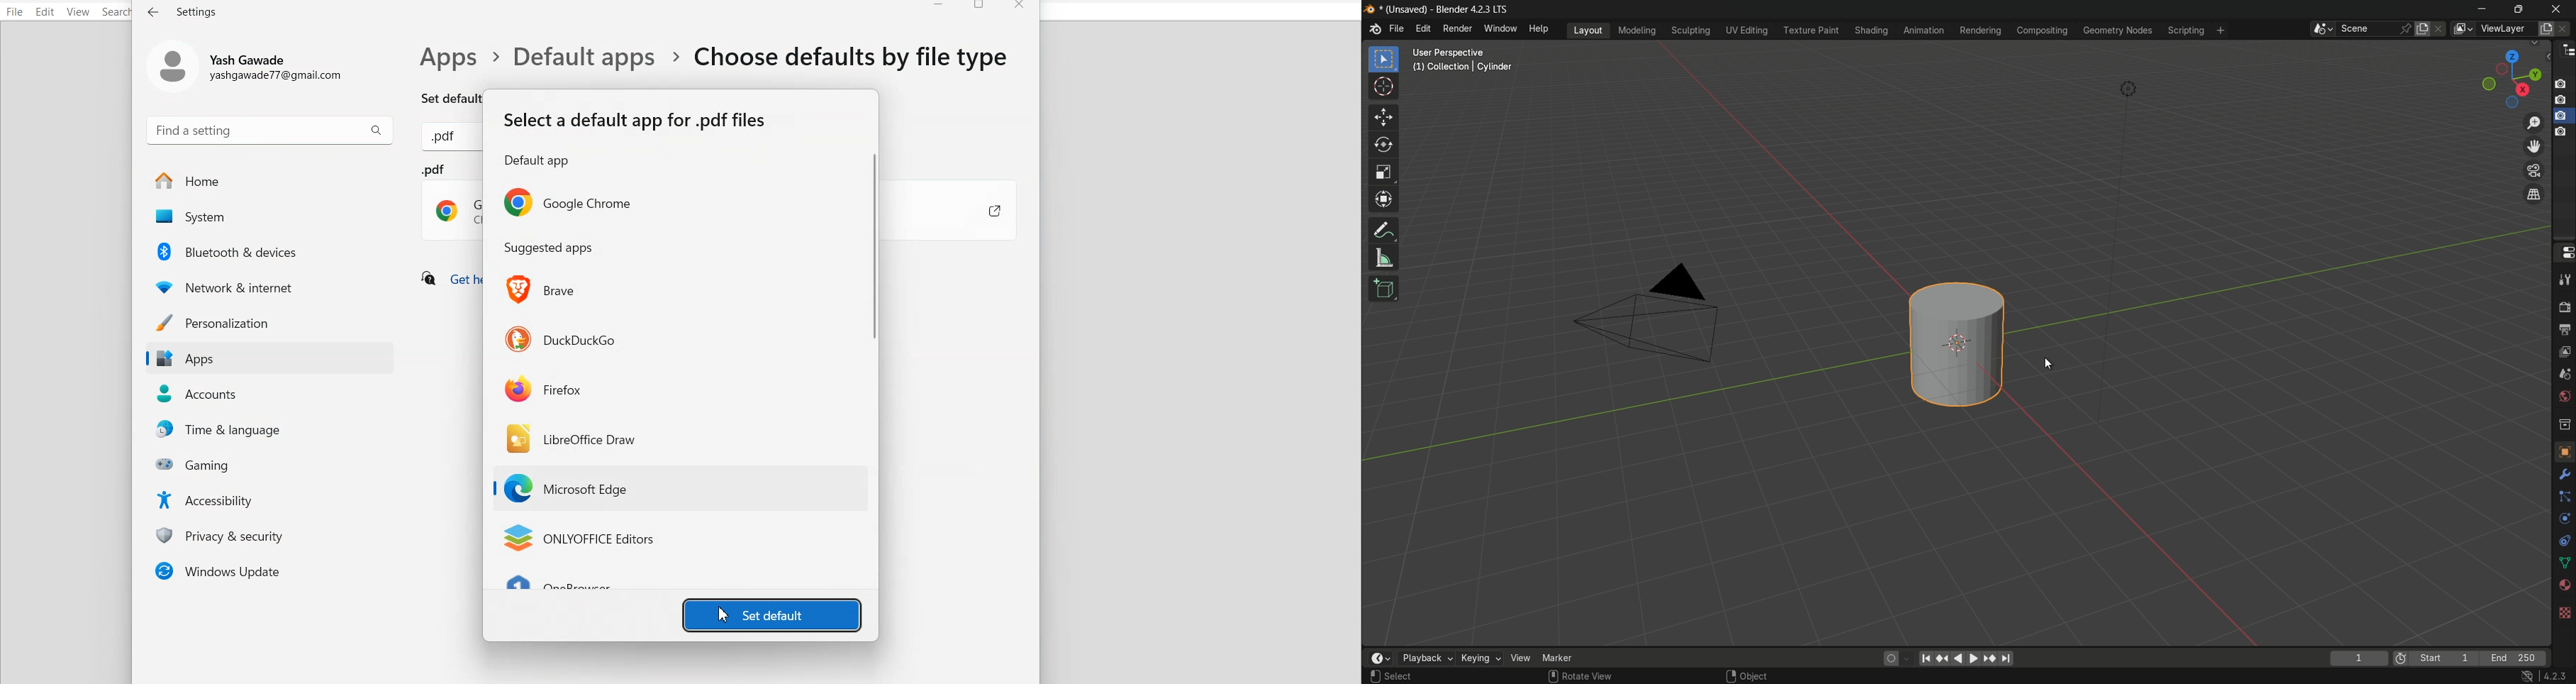  I want to click on help menu, so click(1540, 29).